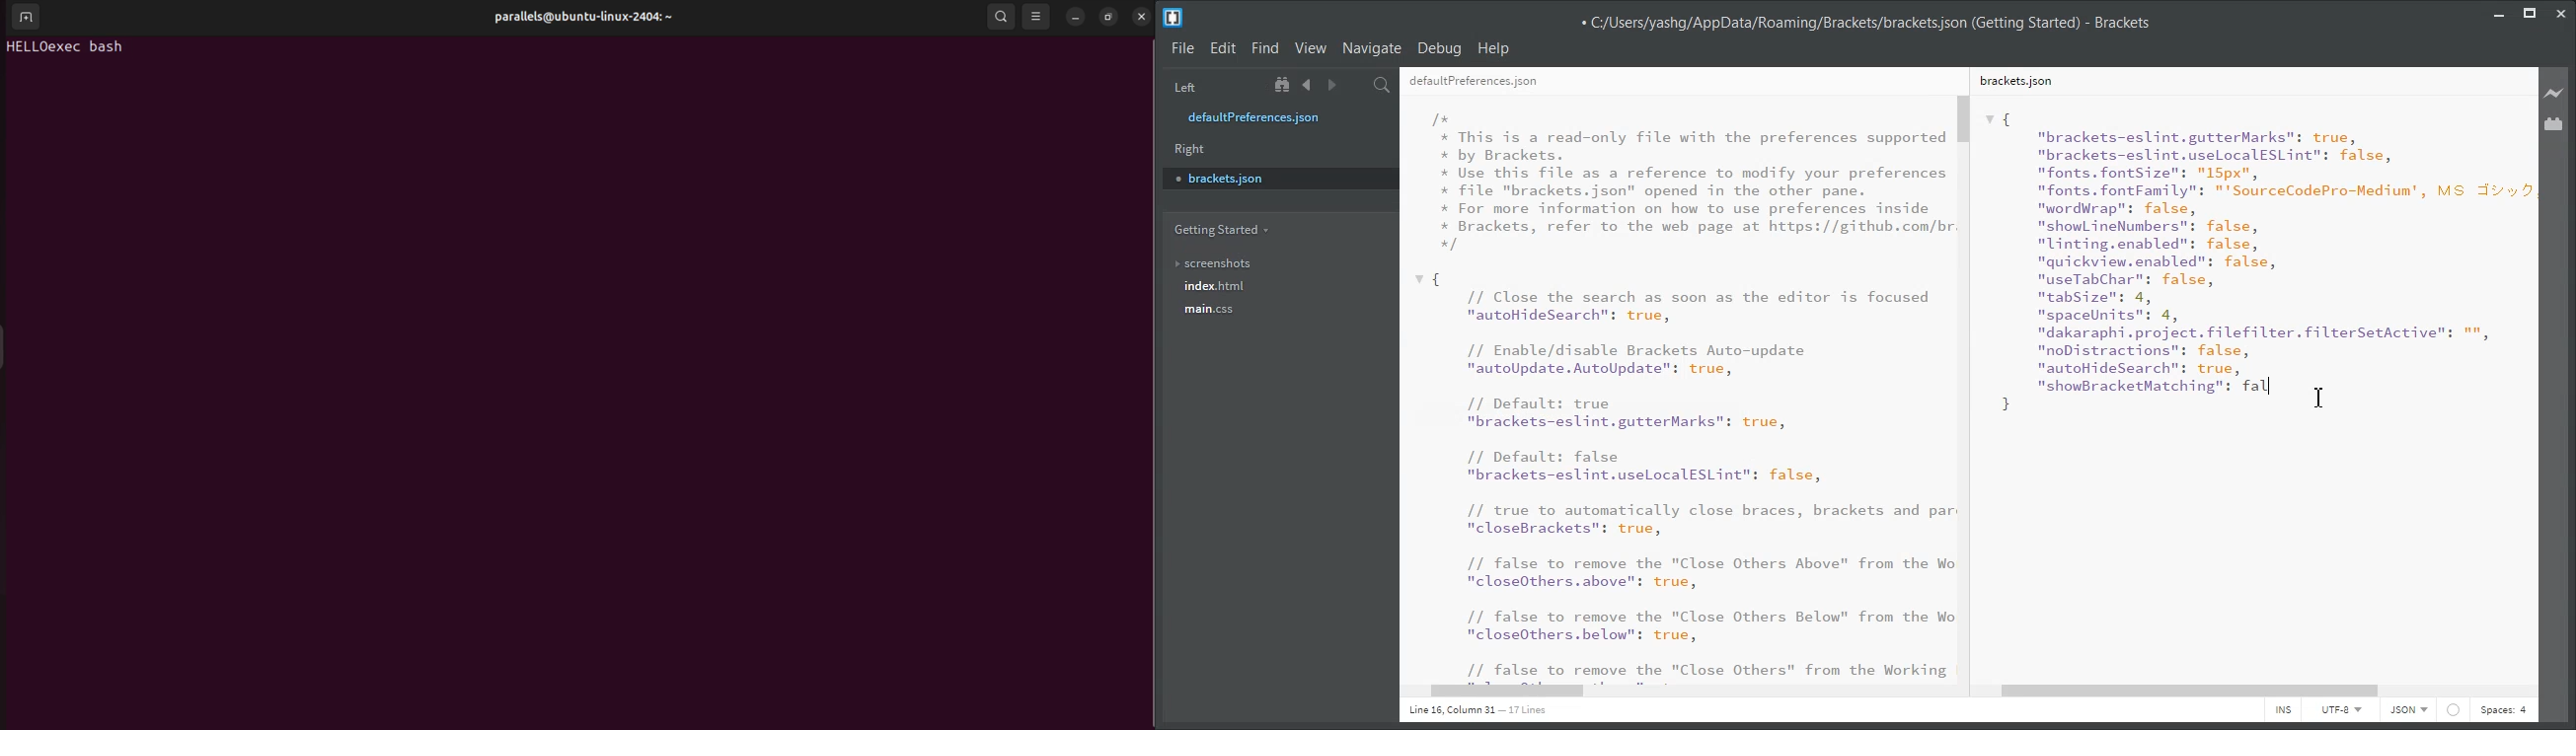 This screenshot has height=756, width=2576. I want to click on C:/Users/yashg/AppData/Roaming/Brackets/brackets json (Getting Started) - Brackets, so click(1864, 21).